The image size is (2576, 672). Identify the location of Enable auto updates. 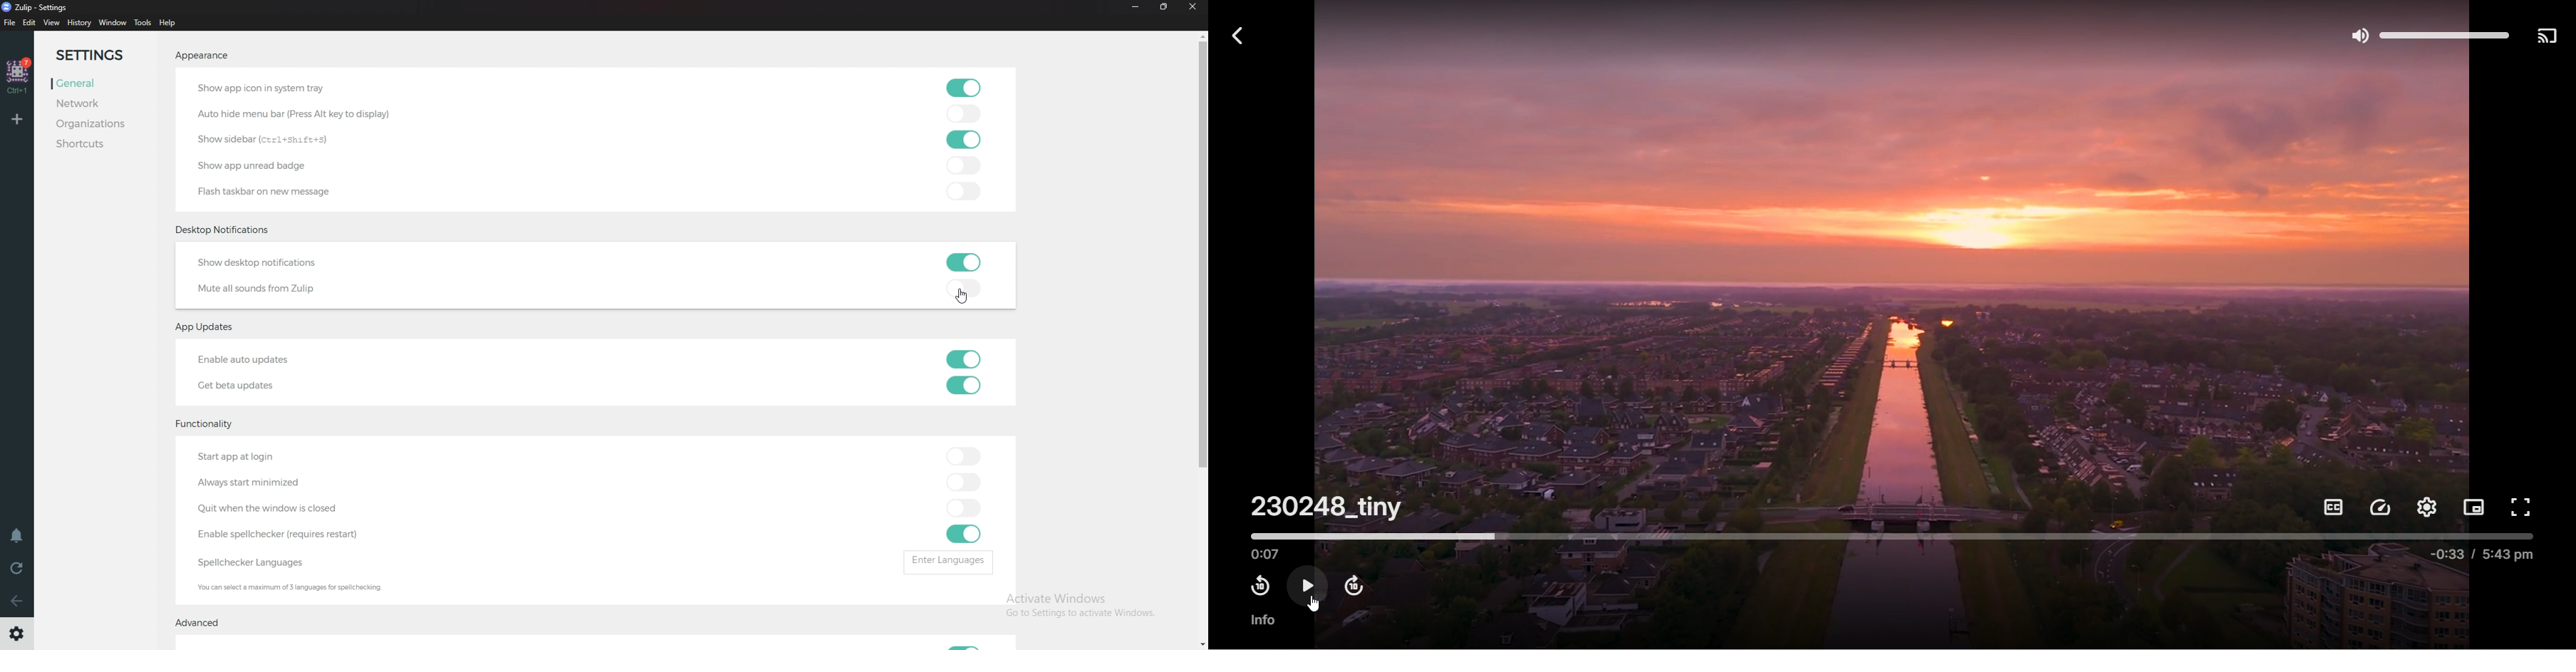
(257, 359).